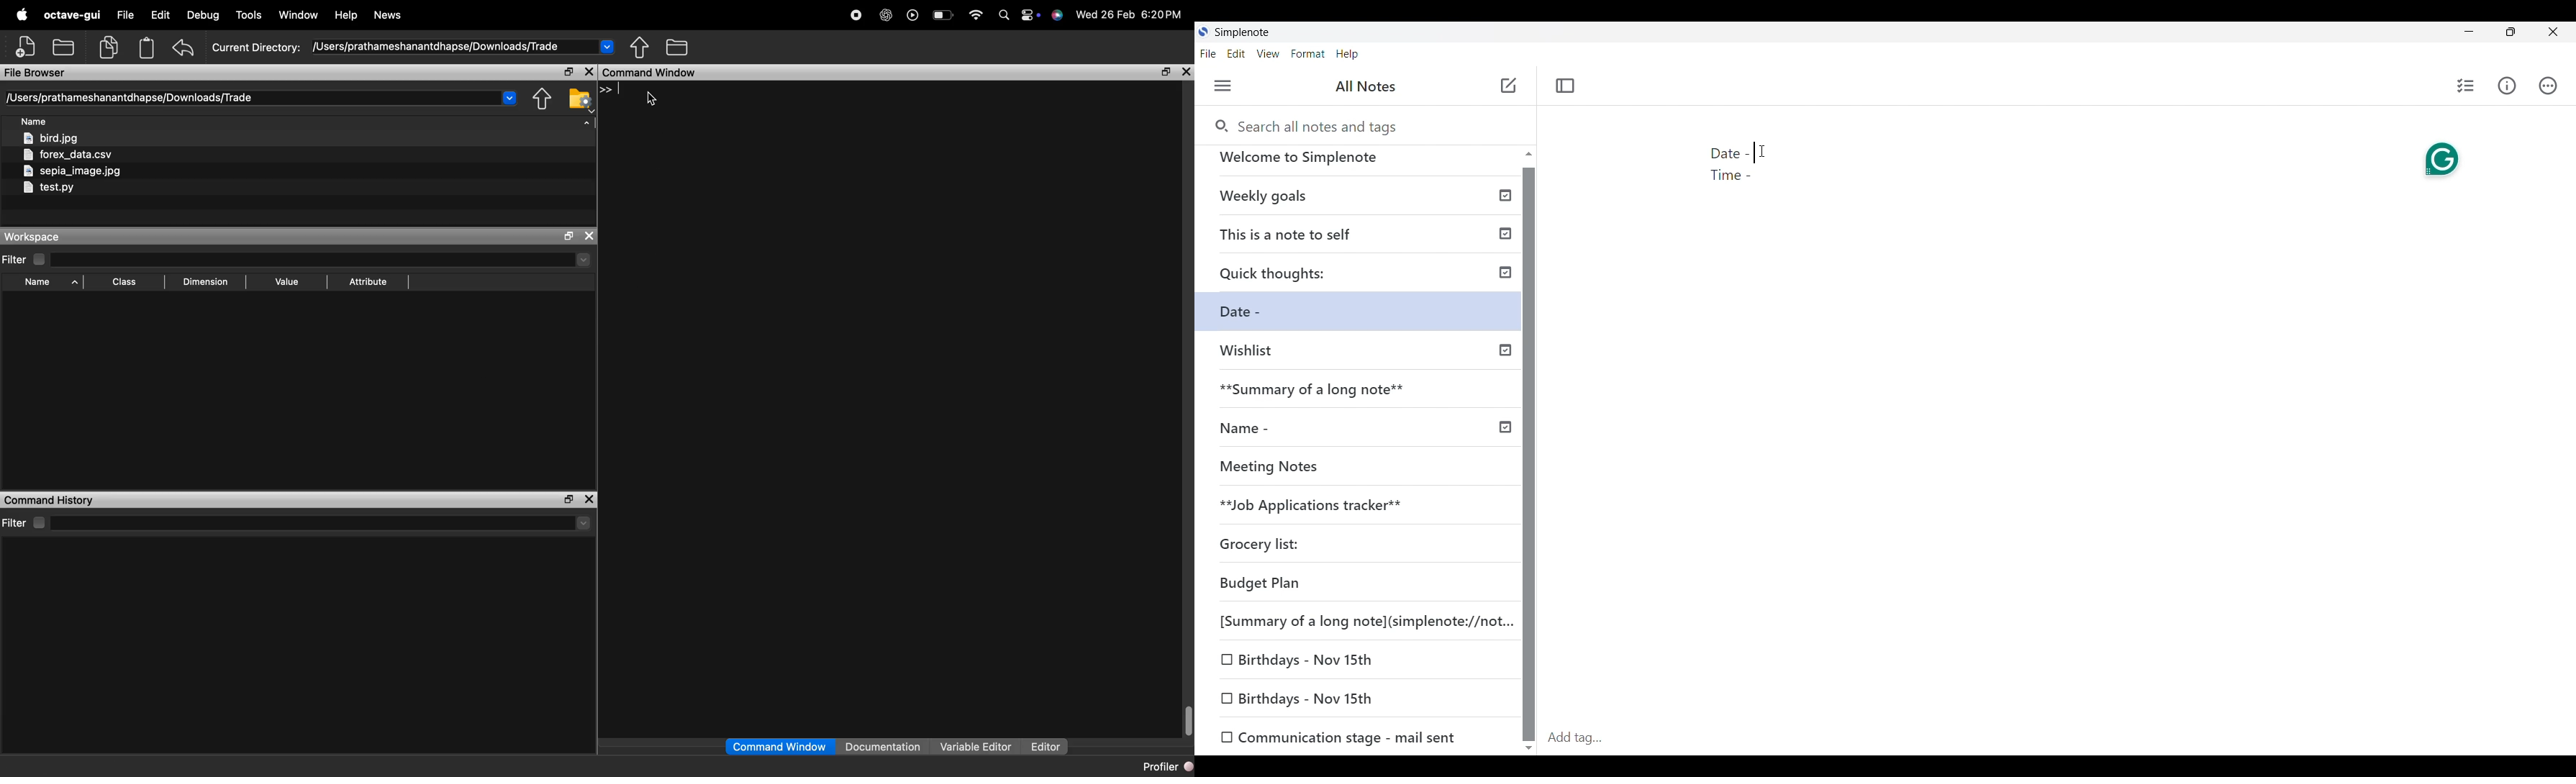 The width and height of the screenshot is (2576, 784). Describe the element at coordinates (1764, 153) in the screenshot. I see `cursor` at that location.